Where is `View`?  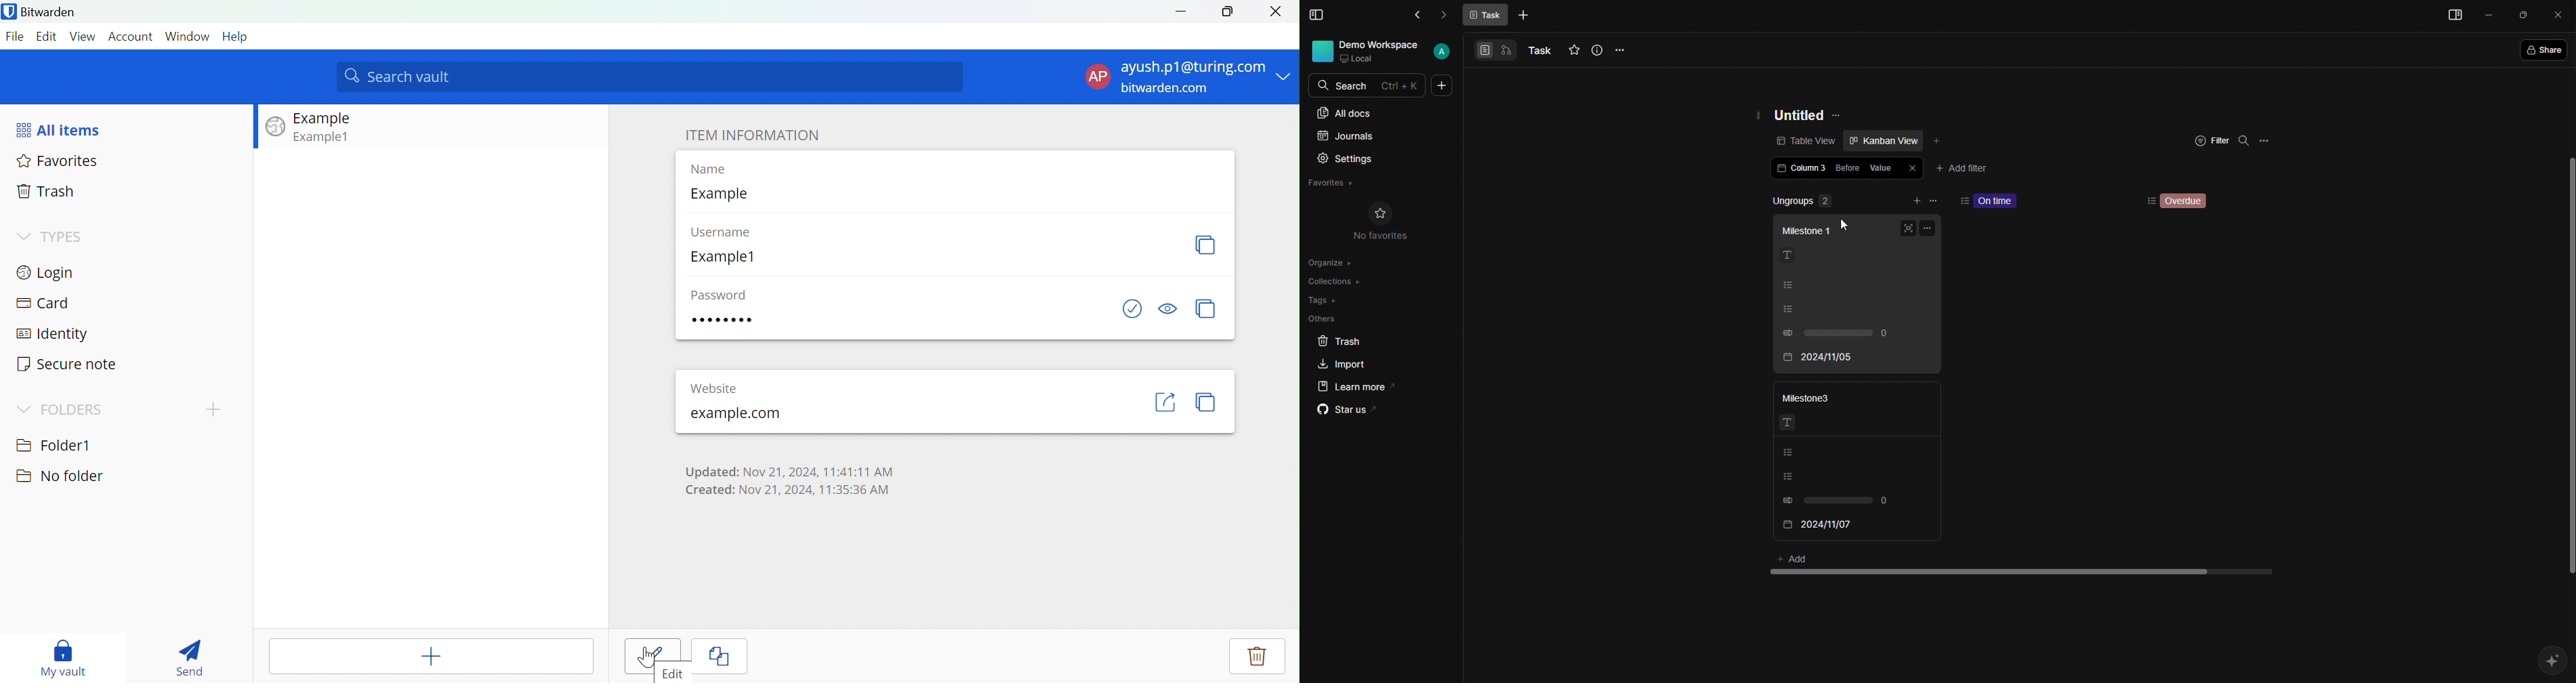 View is located at coordinates (84, 36).